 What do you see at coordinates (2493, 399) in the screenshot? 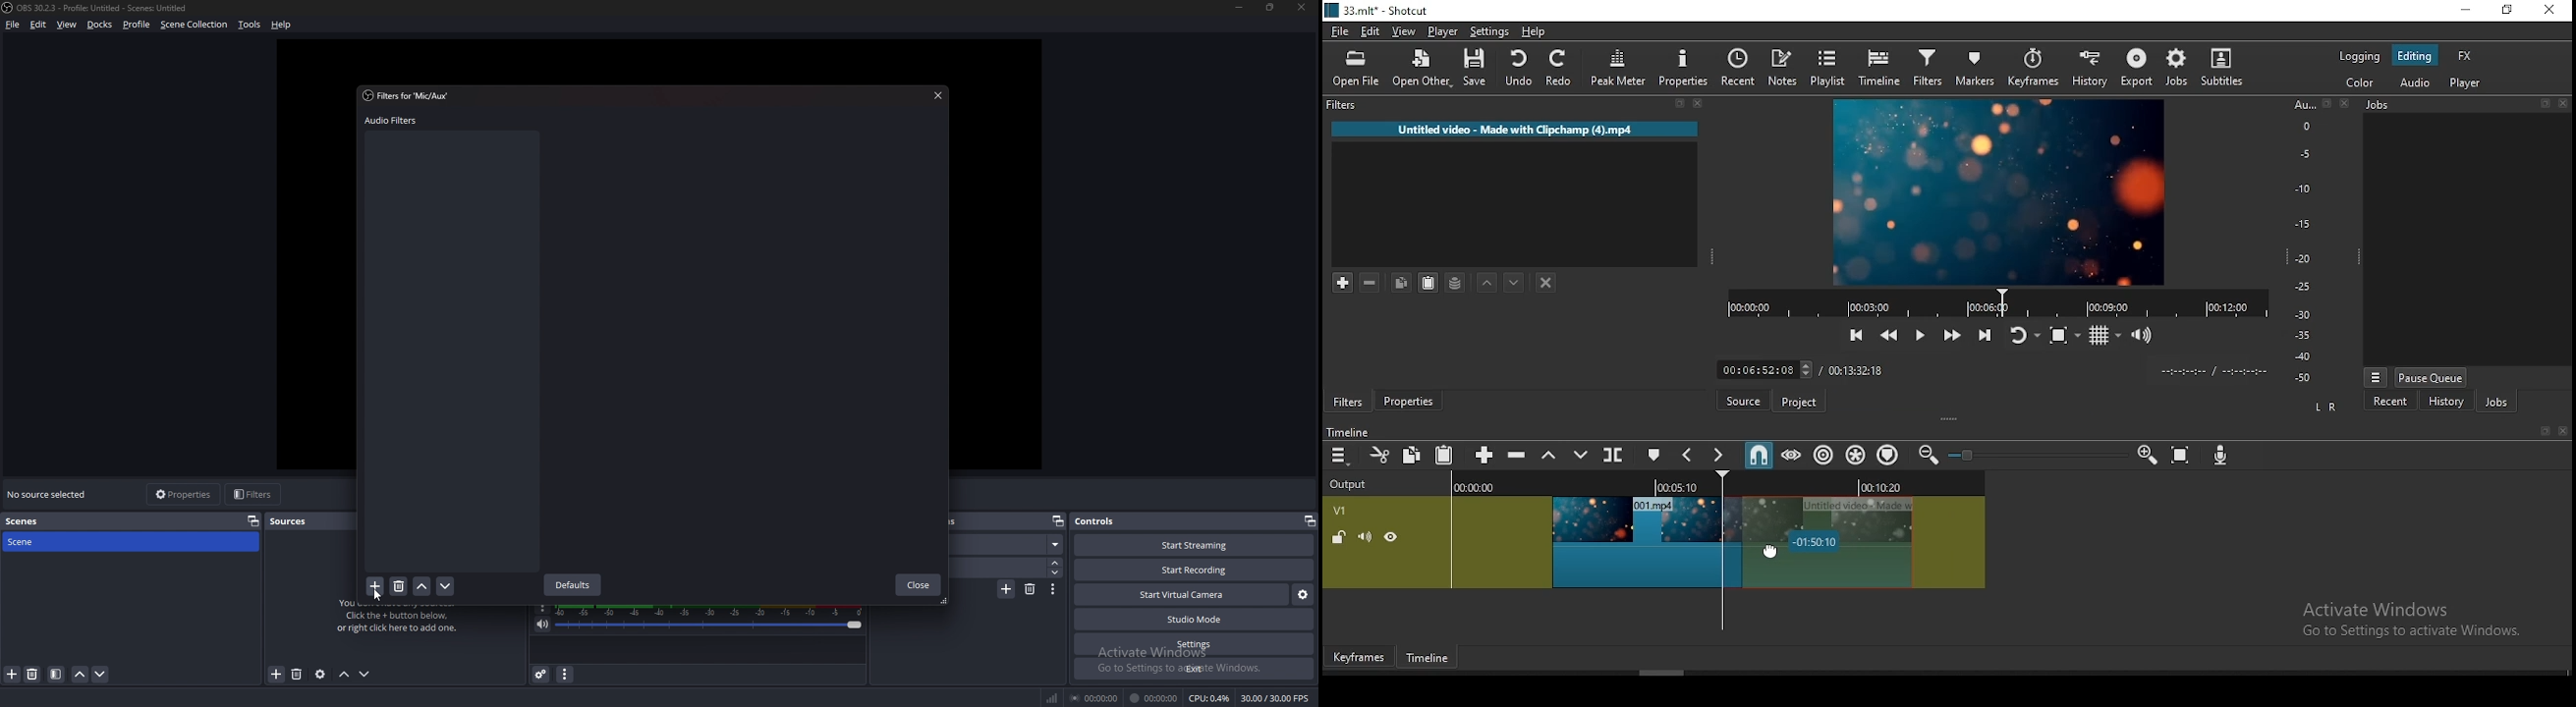
I see `jobs` at bounding box center [2493, 399].